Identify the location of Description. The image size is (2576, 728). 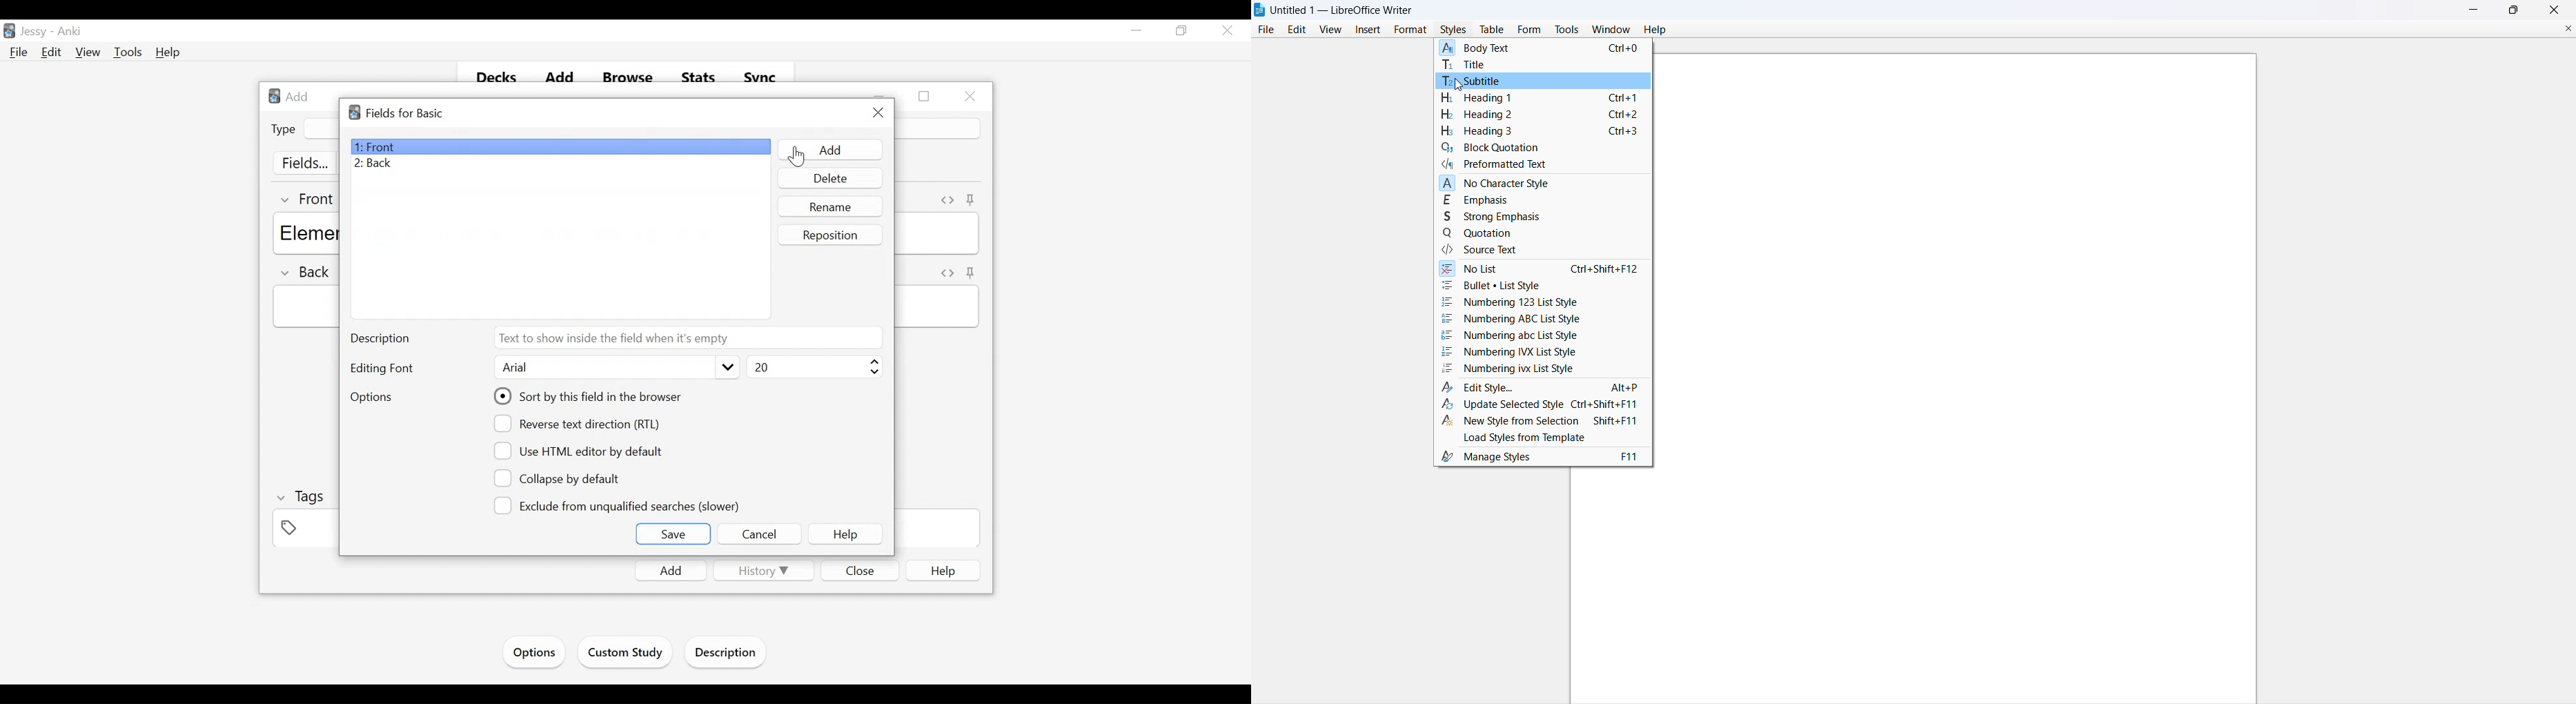
(384, 338).